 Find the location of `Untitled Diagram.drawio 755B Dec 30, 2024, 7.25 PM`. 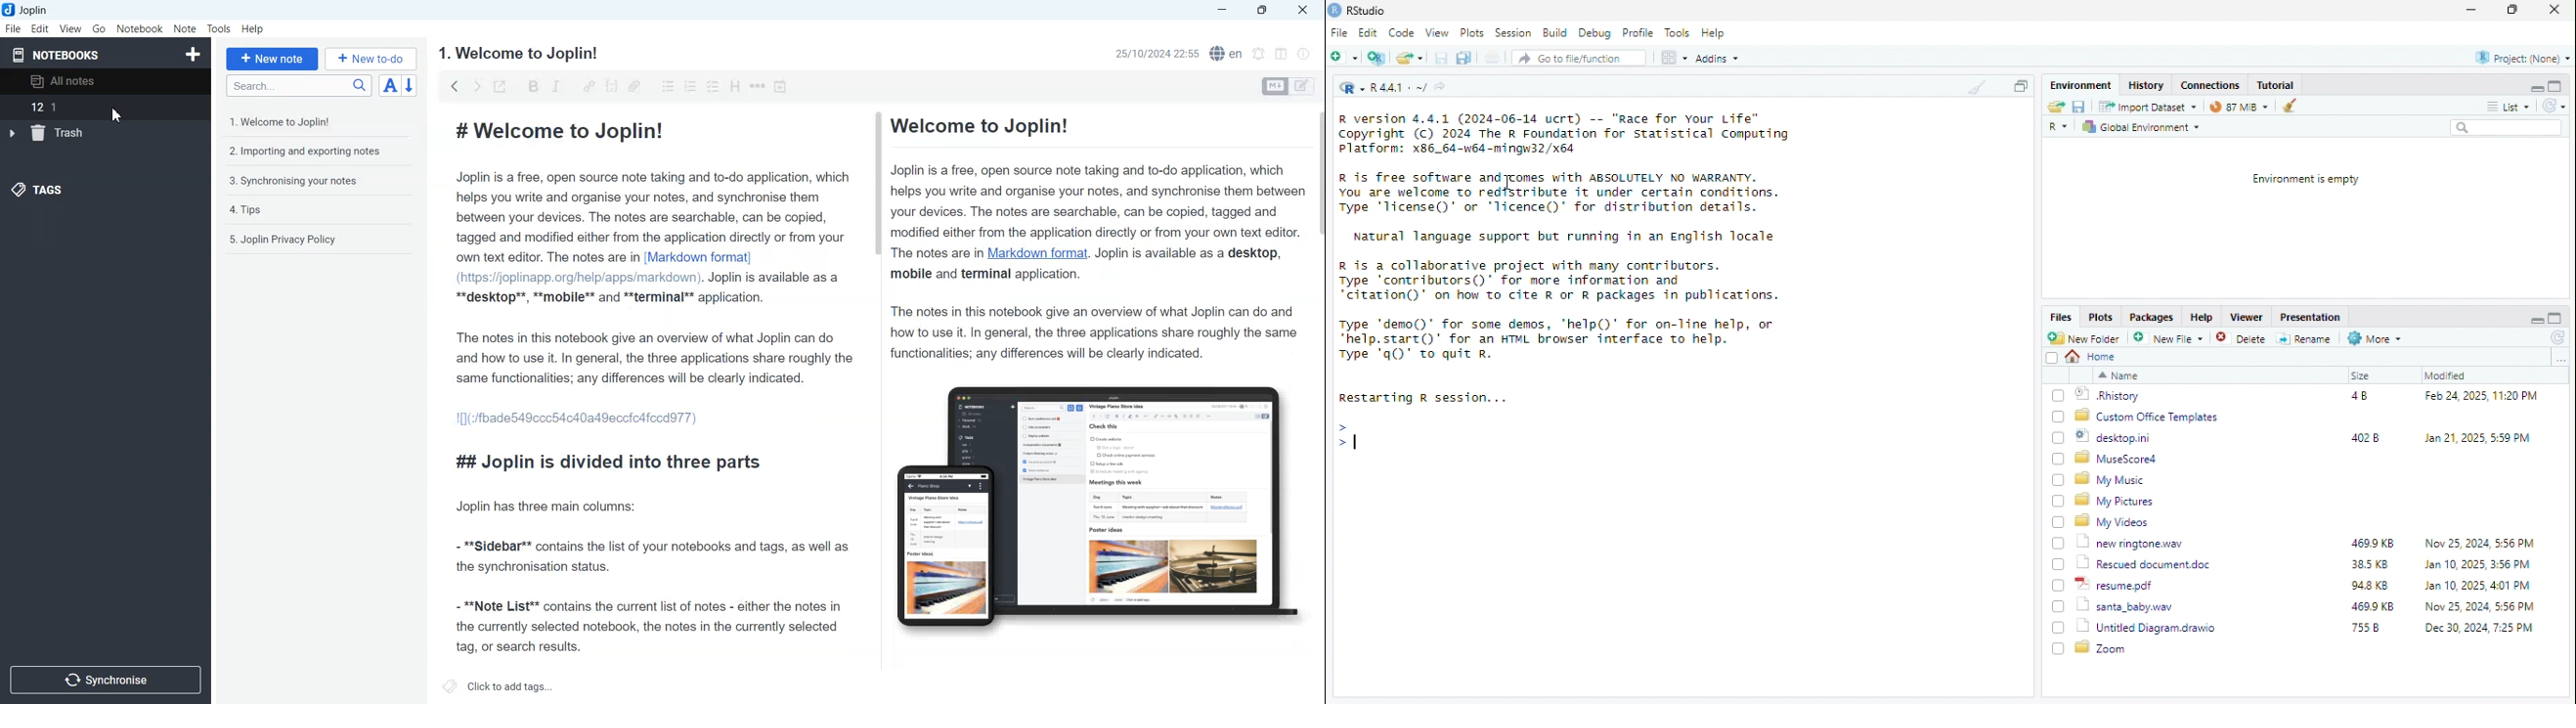

Untitled Diagram.drawio 755B Dec 30, 2024, 7.25 PM is located at coordinates (2307, 628).